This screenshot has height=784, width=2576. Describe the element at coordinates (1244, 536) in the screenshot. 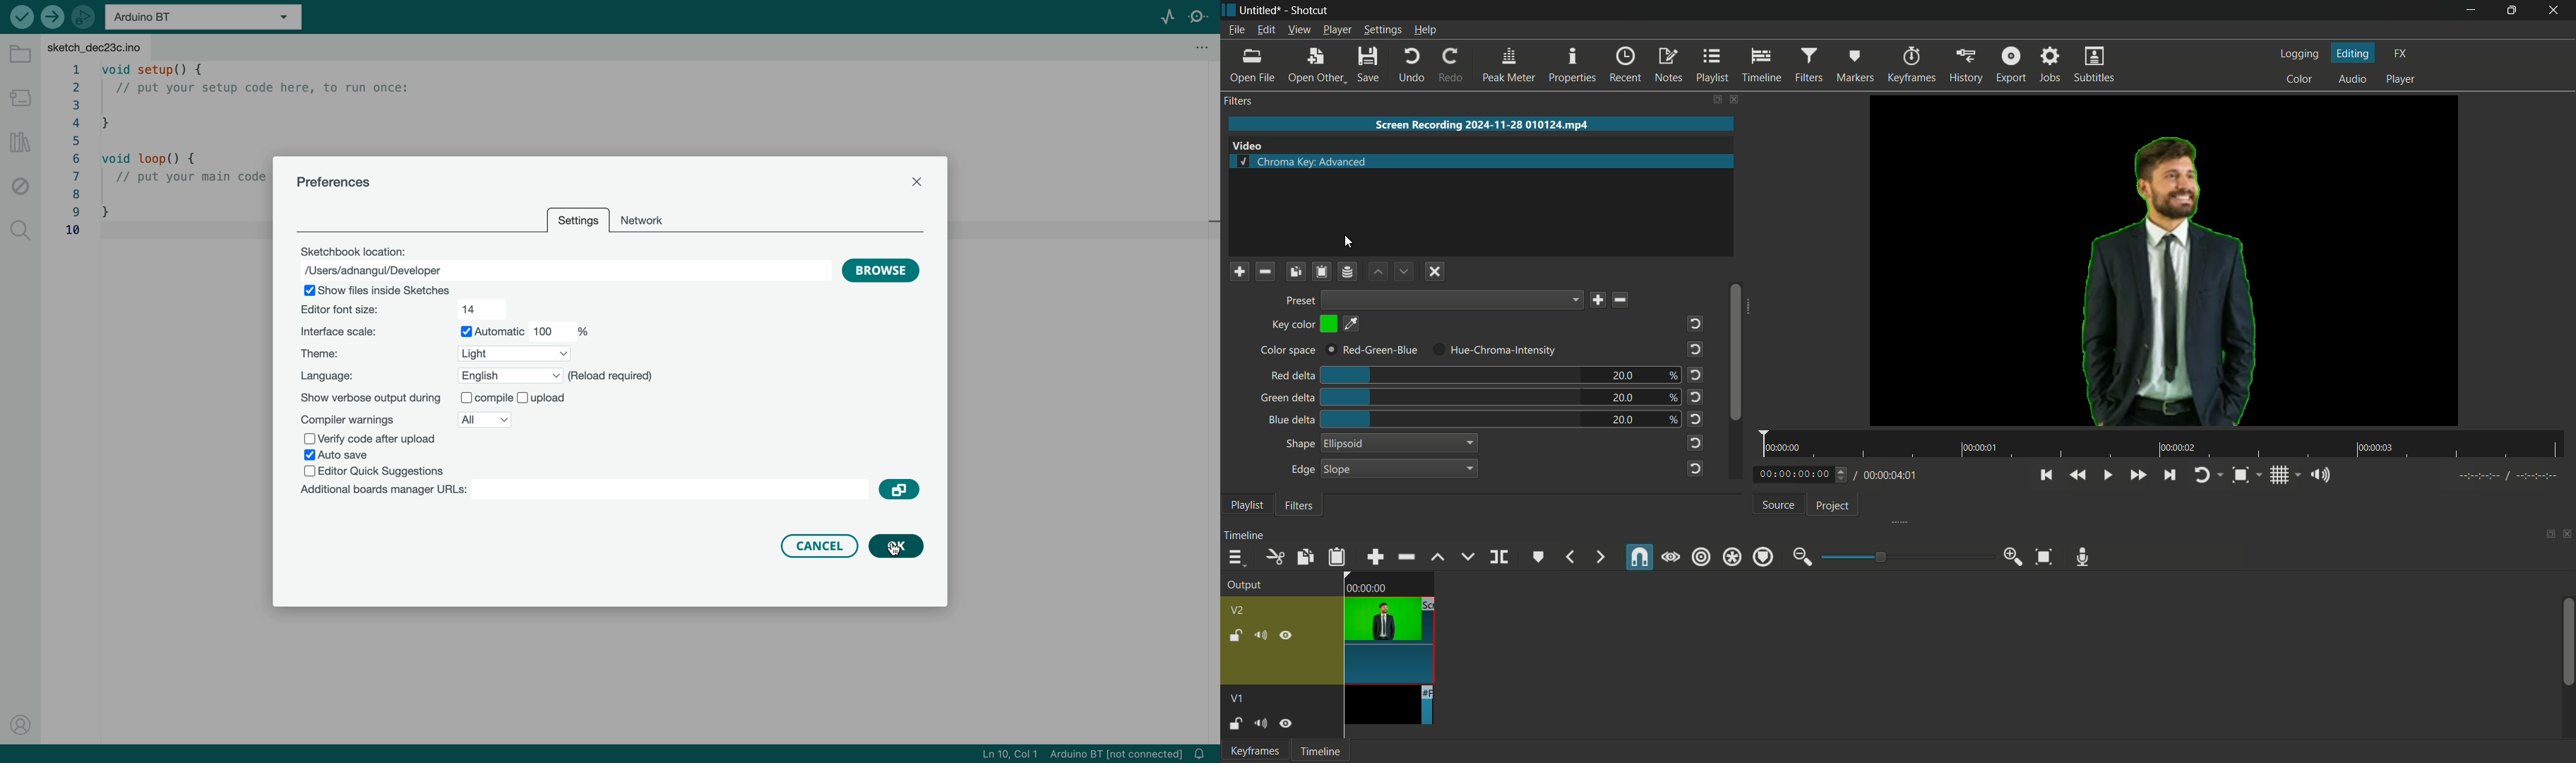

I see `timeline` at that location.